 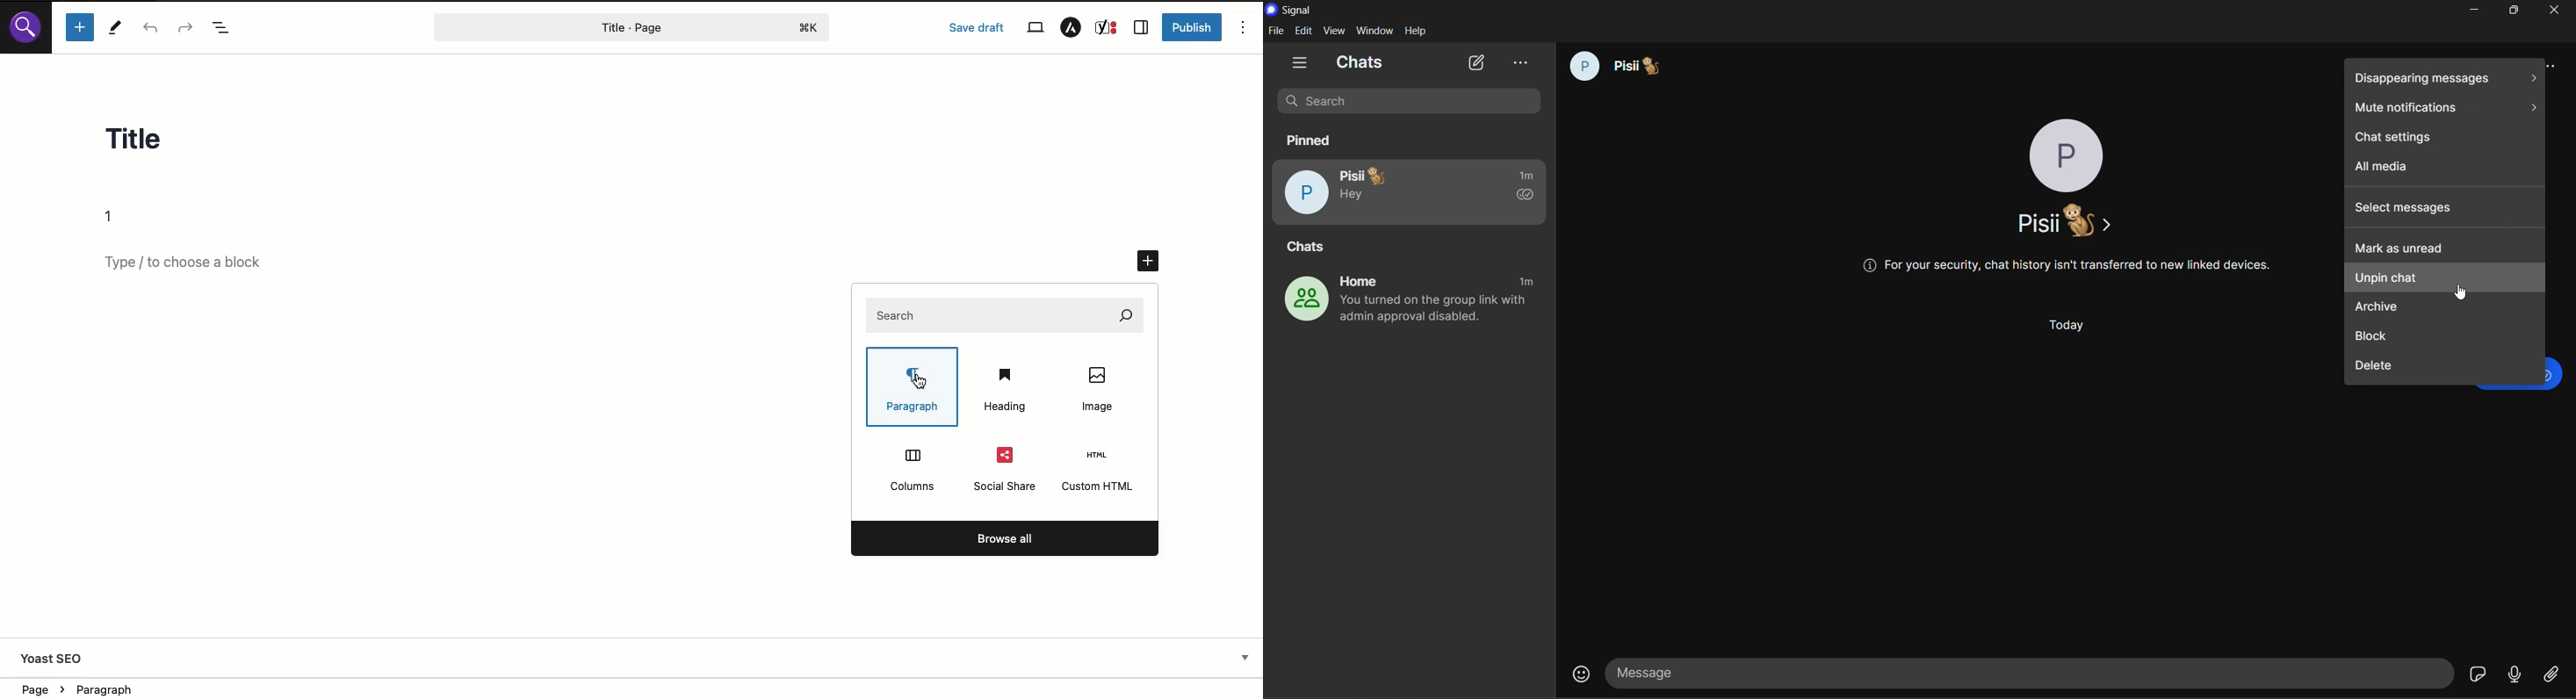 I want to click on unpin chat, so click(x=2445, y=280).